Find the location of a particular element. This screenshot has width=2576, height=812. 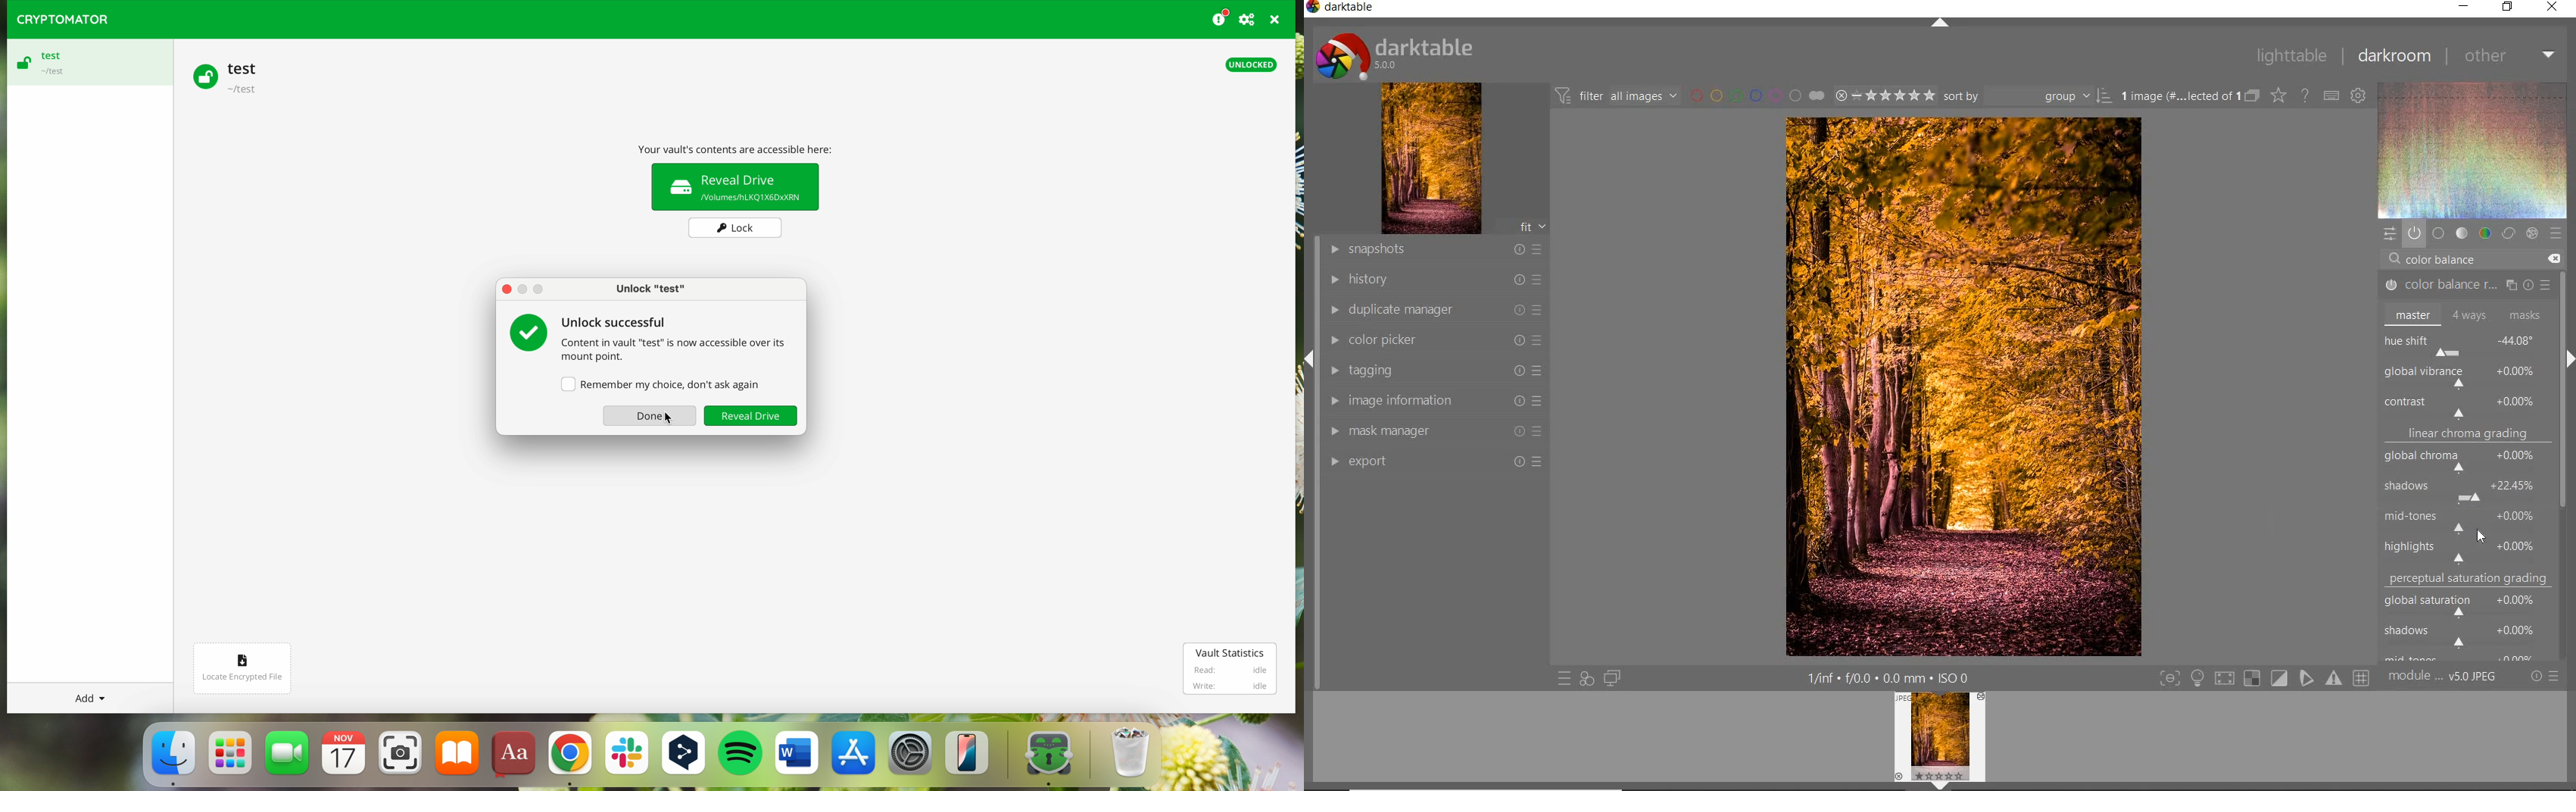

darkroom is located at coordinates (2395, 55).